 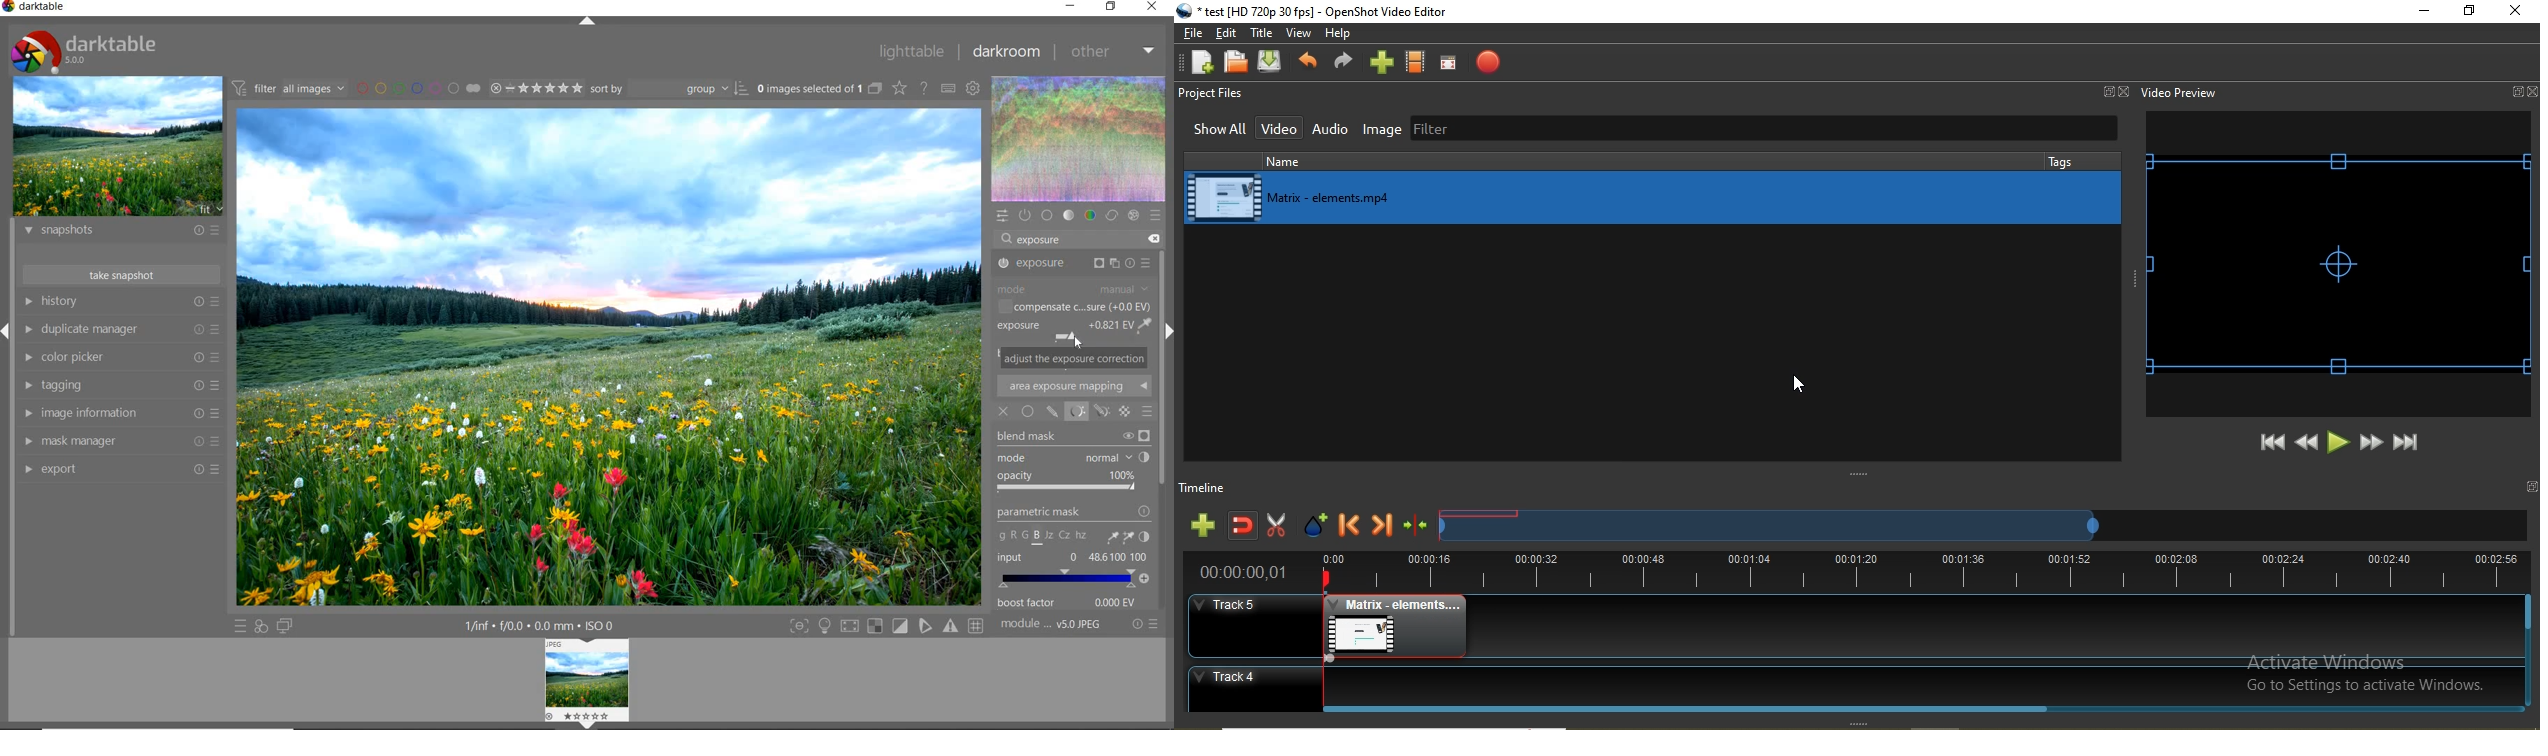 I want to click on Undo, so click(x=1310, y=63).